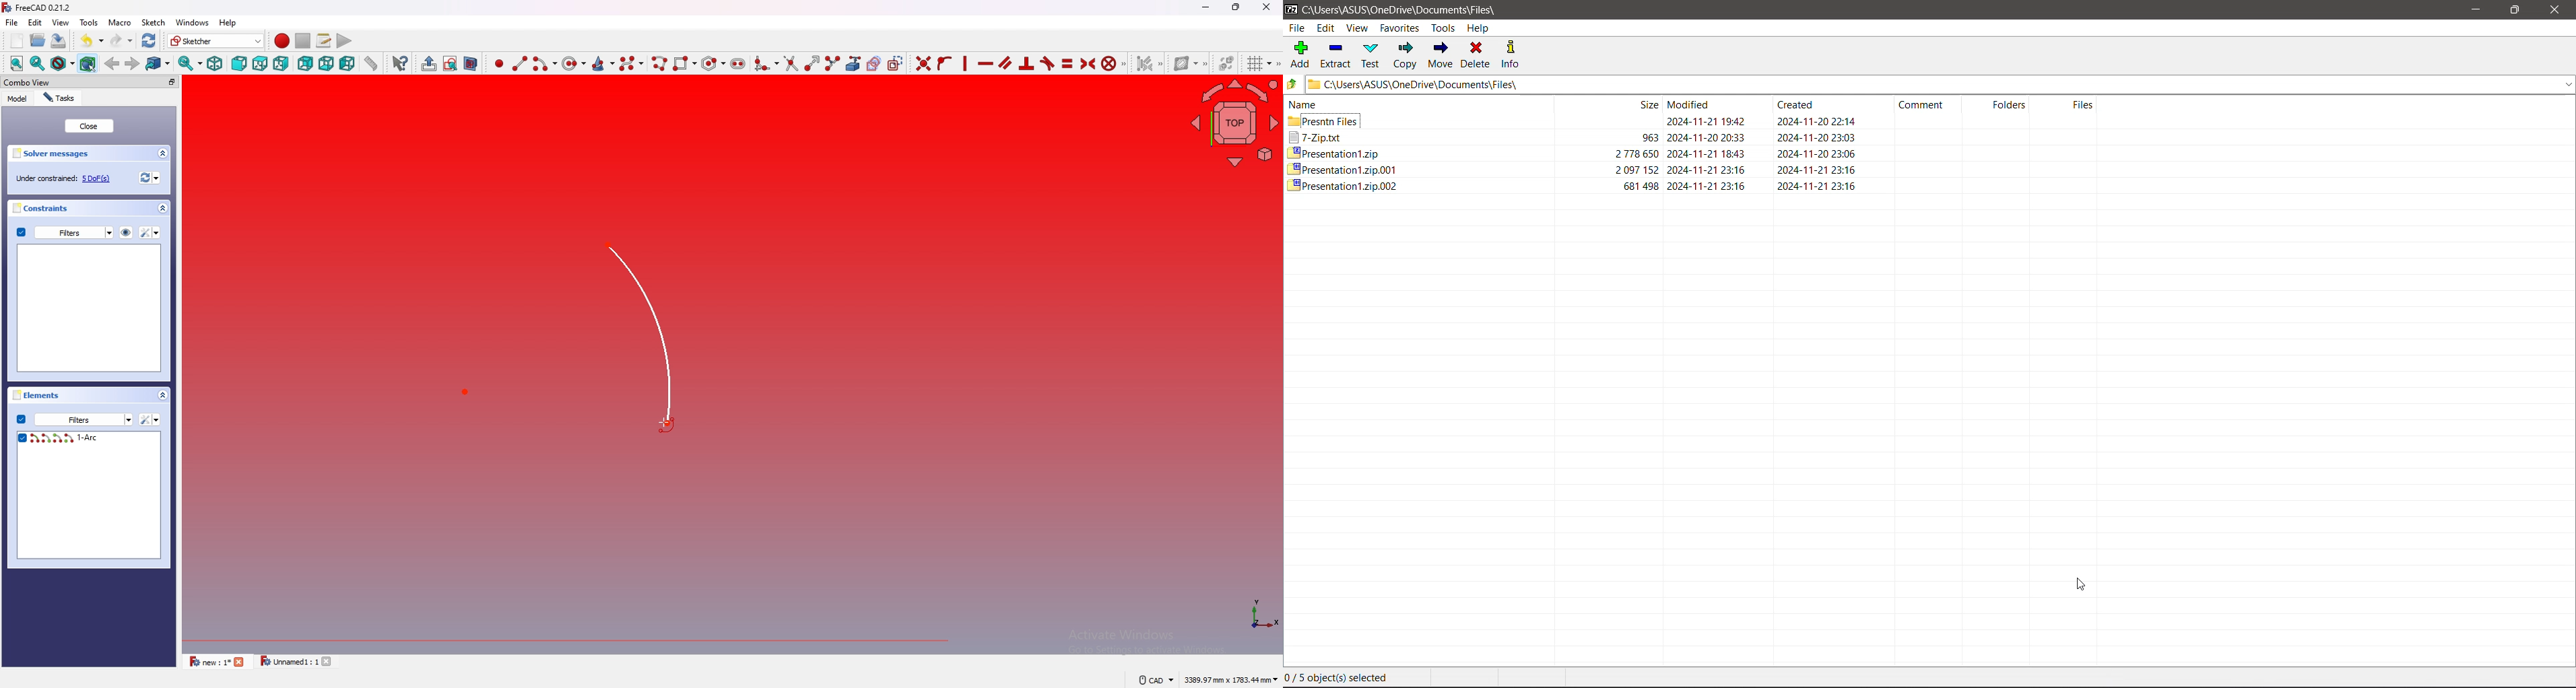 Image resolution: width=2576 pixels, height=700 pixels. Describe the element at coordinates (88, 62) in the screenshot. I see `bounding object` at that location.